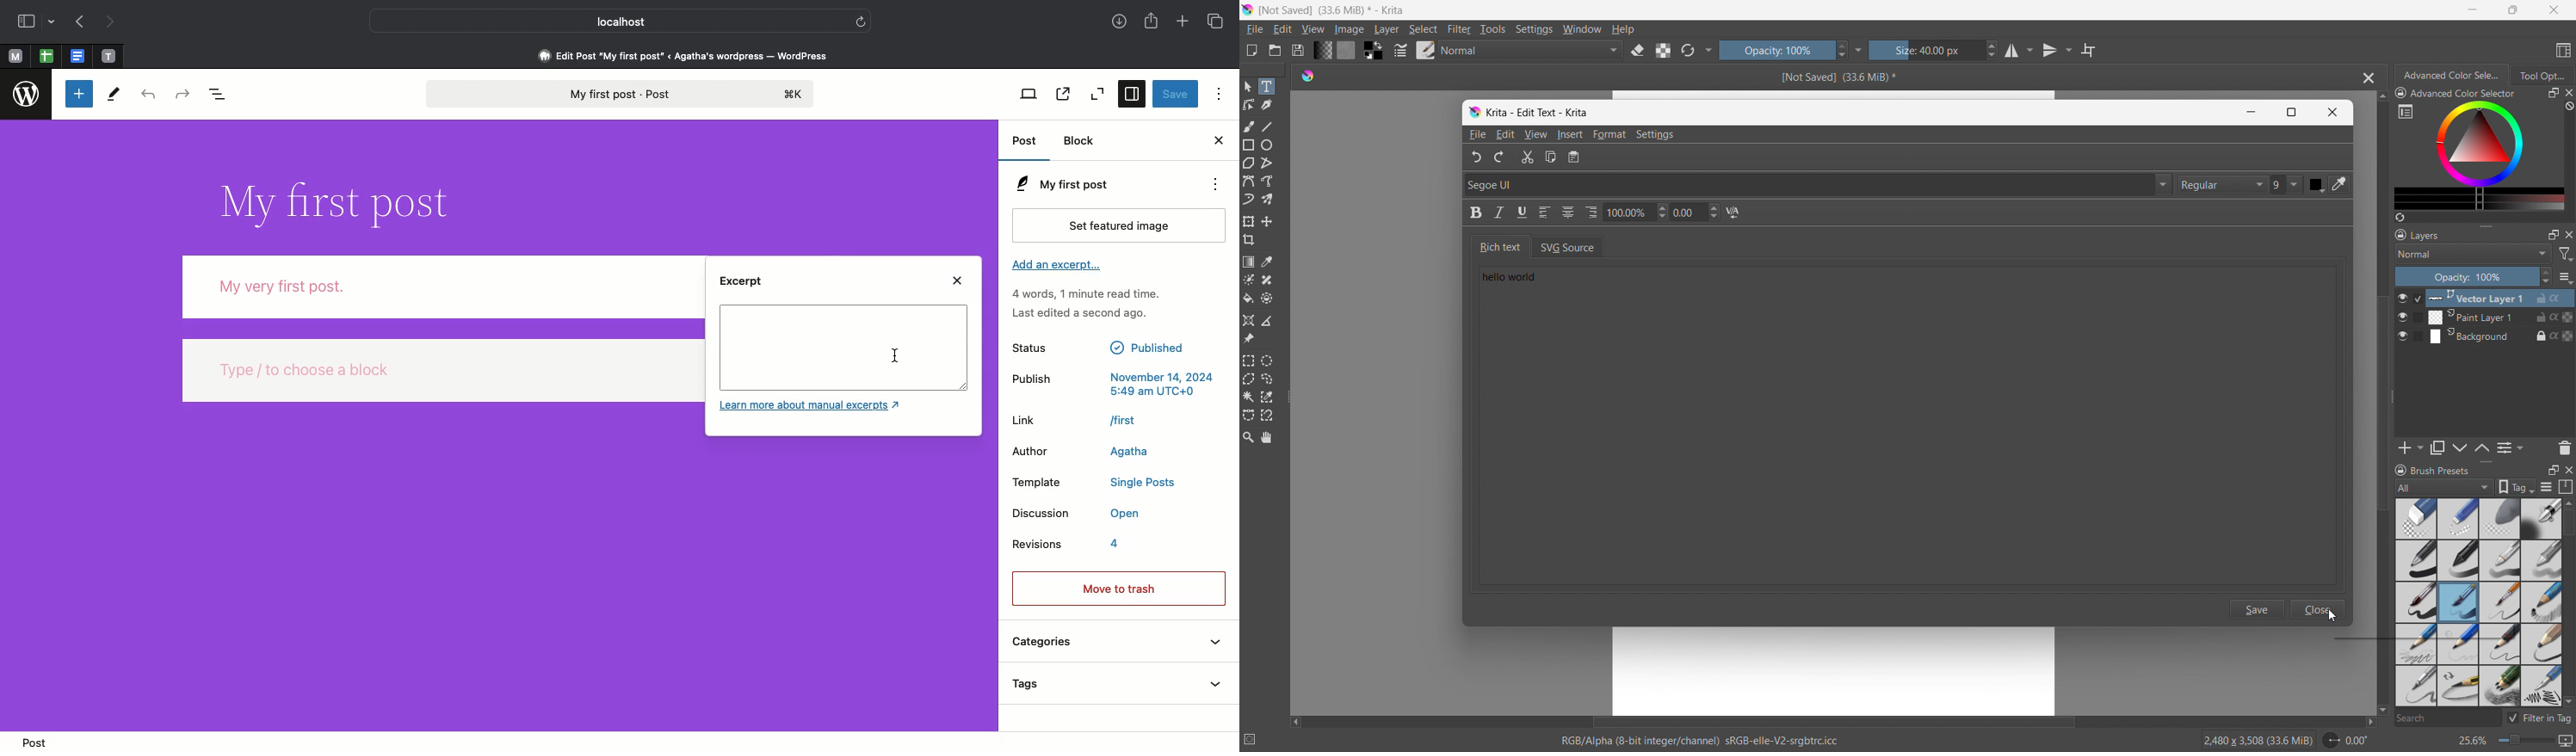 The width and height of the screenshot is (2576, 756). What do you see at coordinates (2379, 403) in the screenshot?
I see `vertical scrollbar` at bounding box center [2379, 403].